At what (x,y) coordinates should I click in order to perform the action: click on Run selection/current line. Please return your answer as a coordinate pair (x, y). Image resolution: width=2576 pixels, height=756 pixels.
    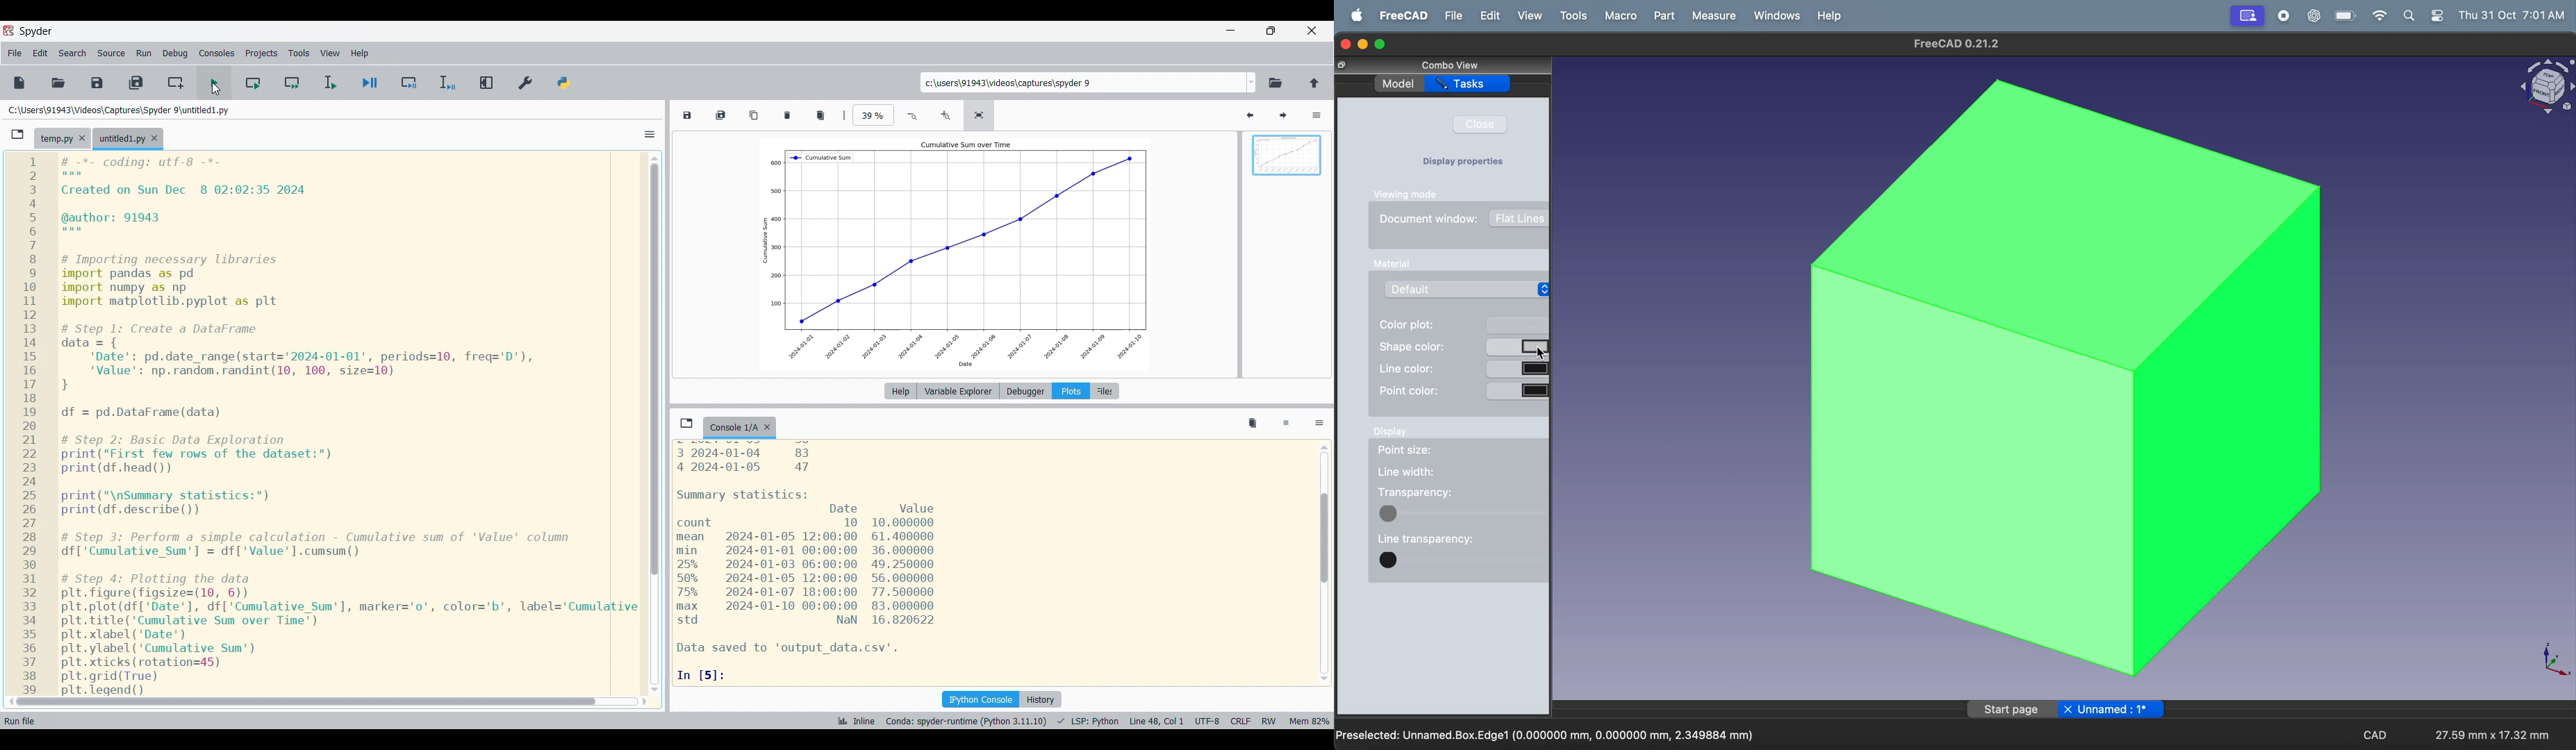
    Looking at the image, I should click on (330, 83).